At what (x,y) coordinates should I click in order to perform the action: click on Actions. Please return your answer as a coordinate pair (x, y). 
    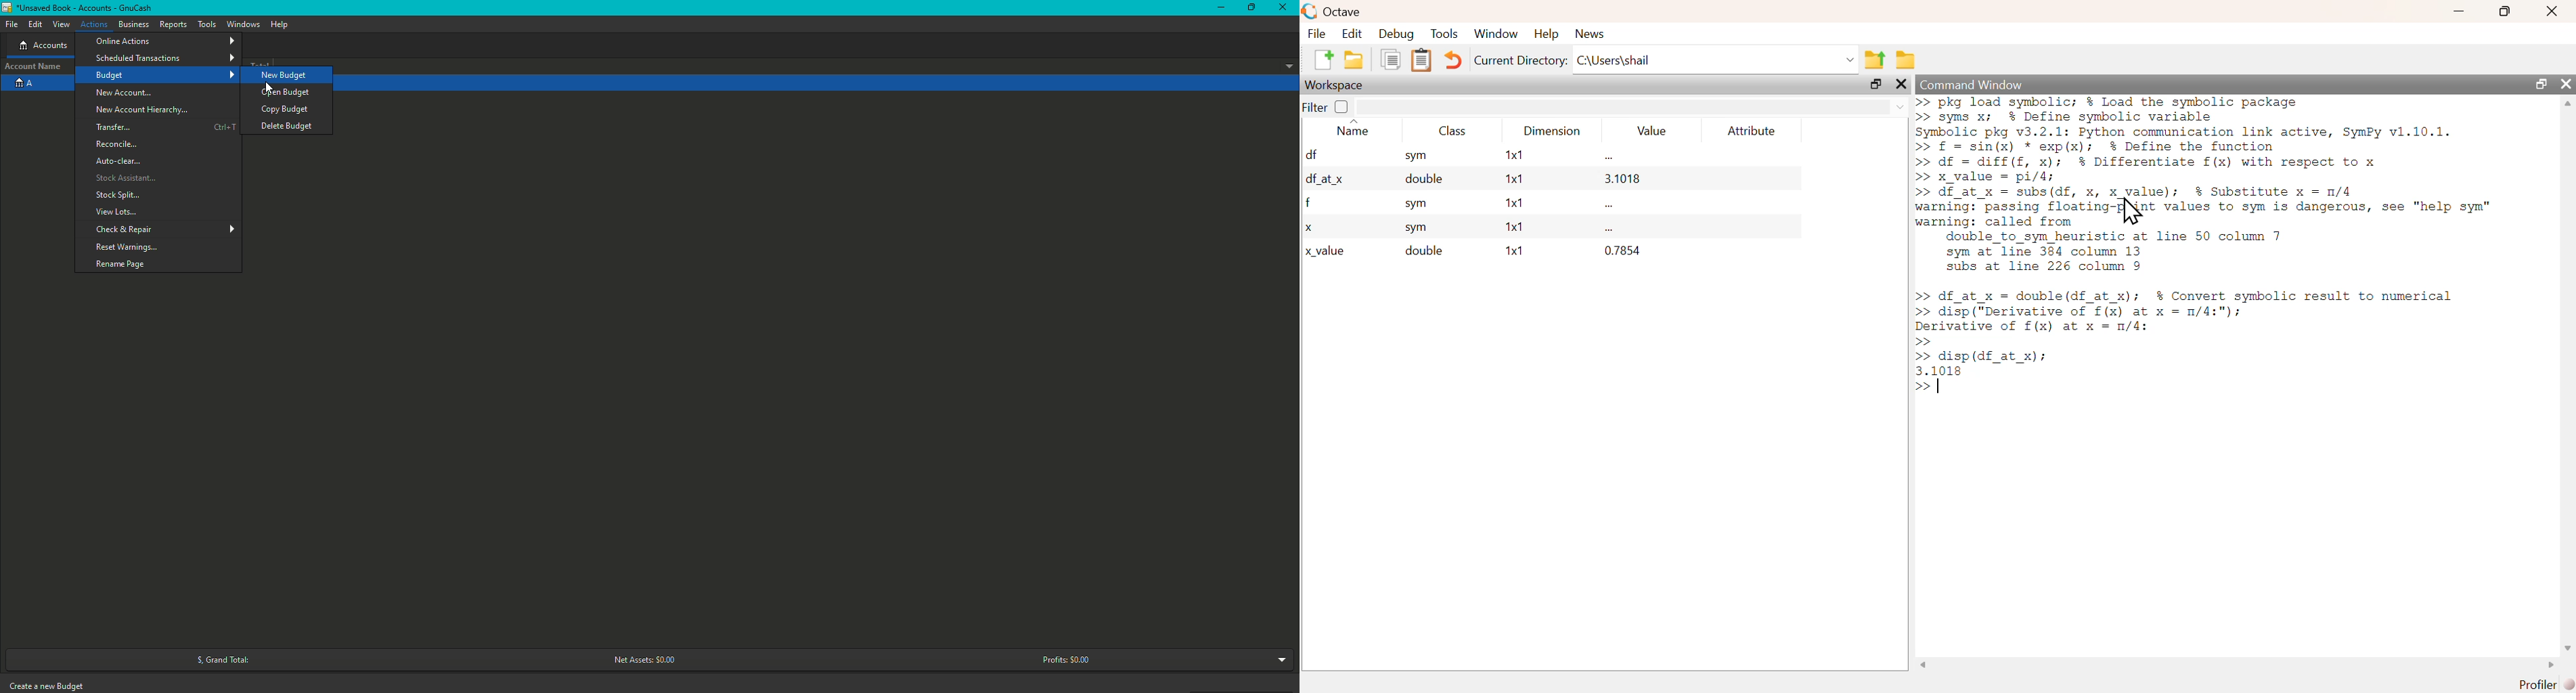
    Looking at the image, I should click on (95, 26).